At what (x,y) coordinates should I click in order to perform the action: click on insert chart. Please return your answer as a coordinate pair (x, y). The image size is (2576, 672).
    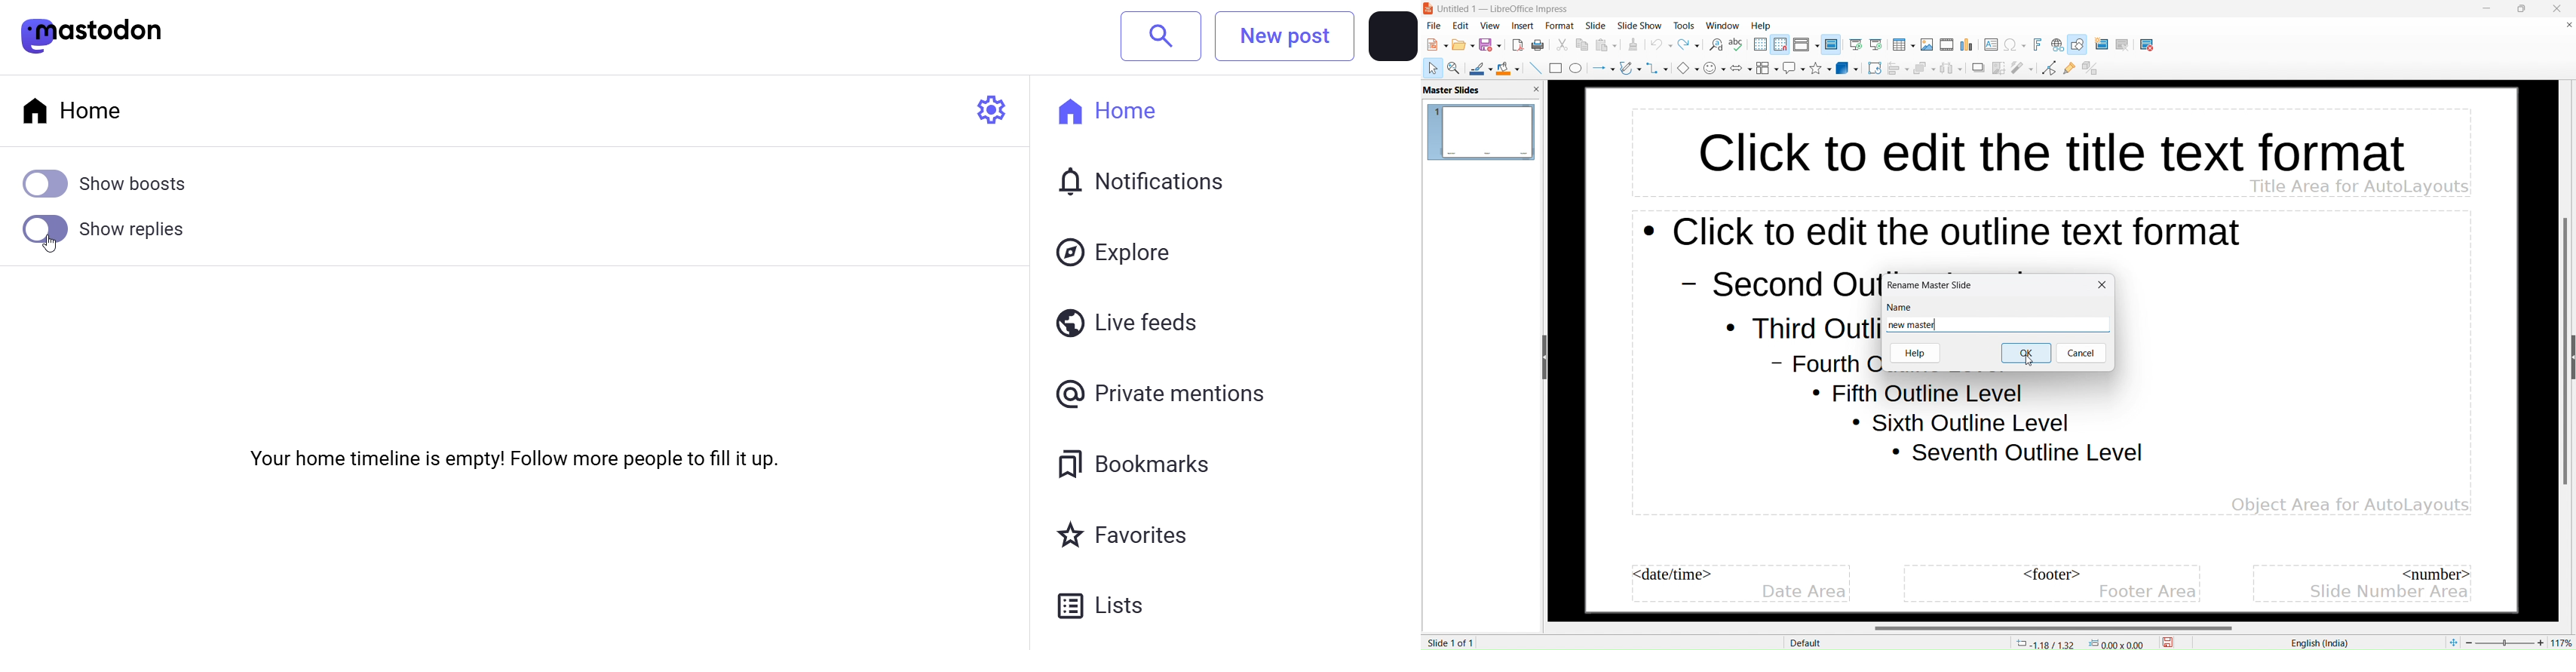
    Looking at the image, I should click on (1967, 45).